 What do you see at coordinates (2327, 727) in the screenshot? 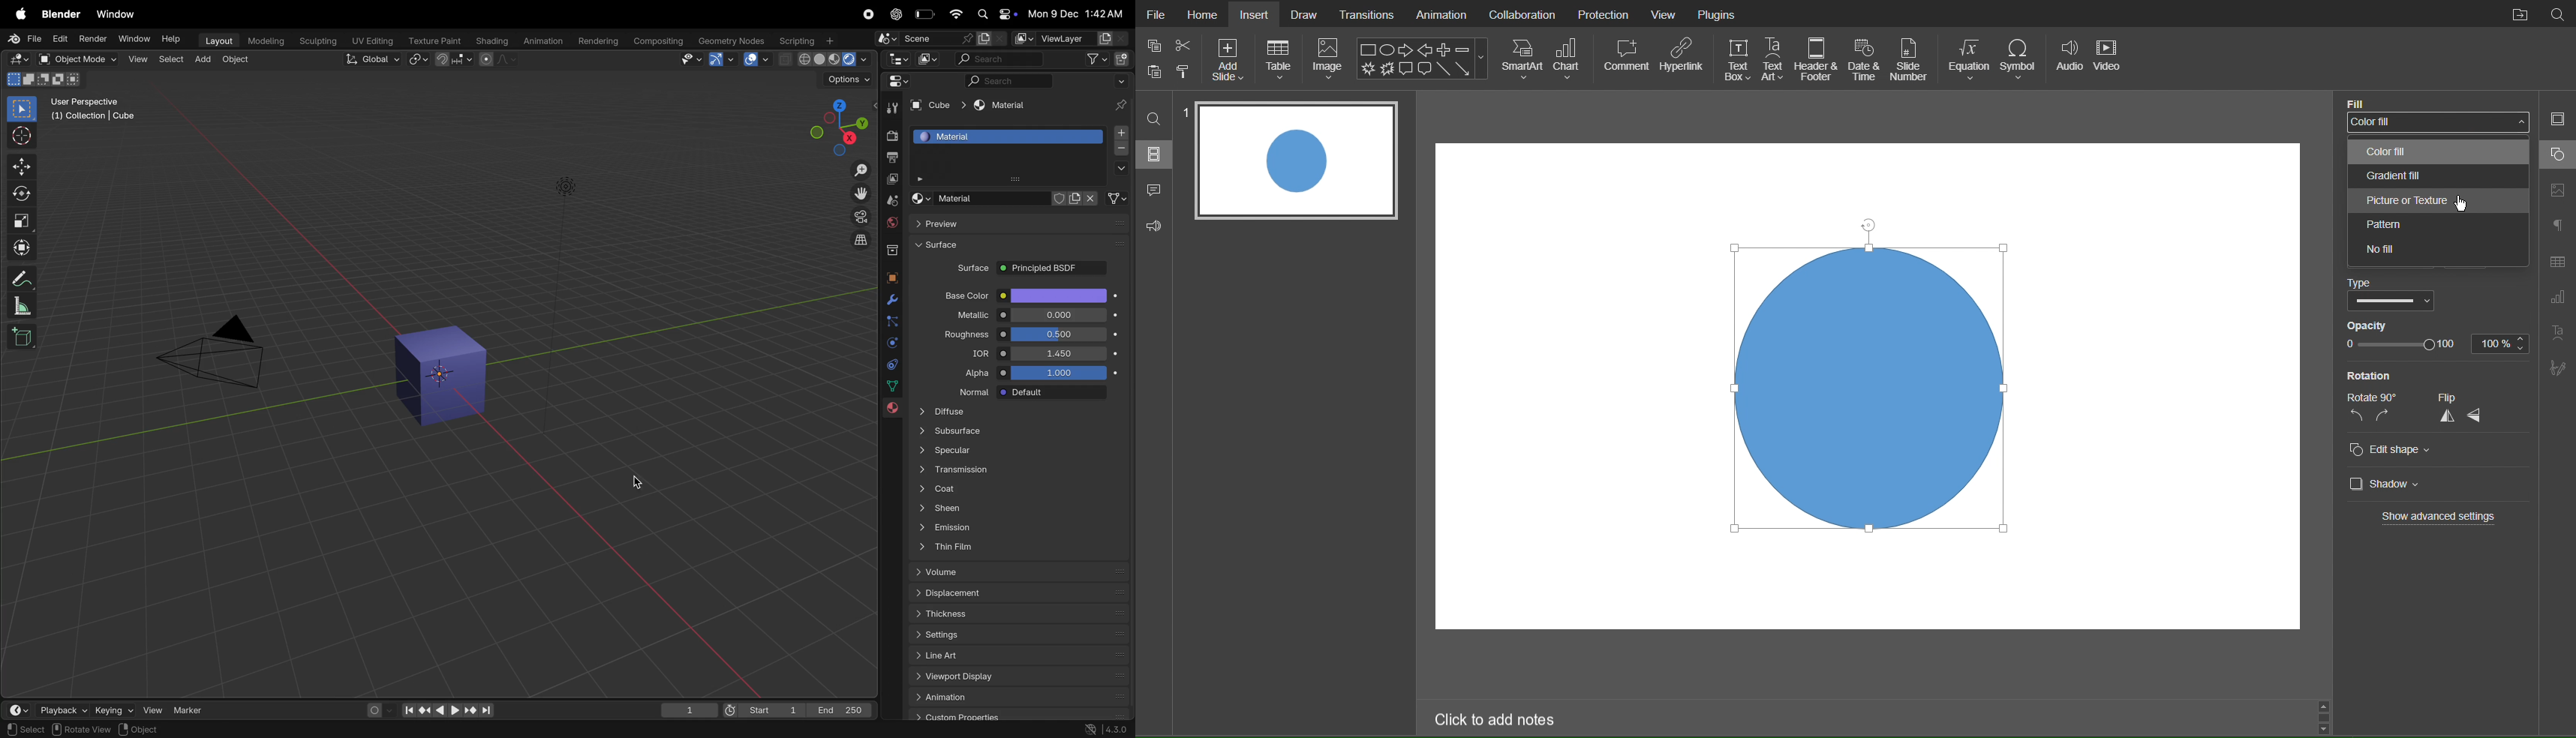
I see `scroll down` at bounding box center [2327, 727].